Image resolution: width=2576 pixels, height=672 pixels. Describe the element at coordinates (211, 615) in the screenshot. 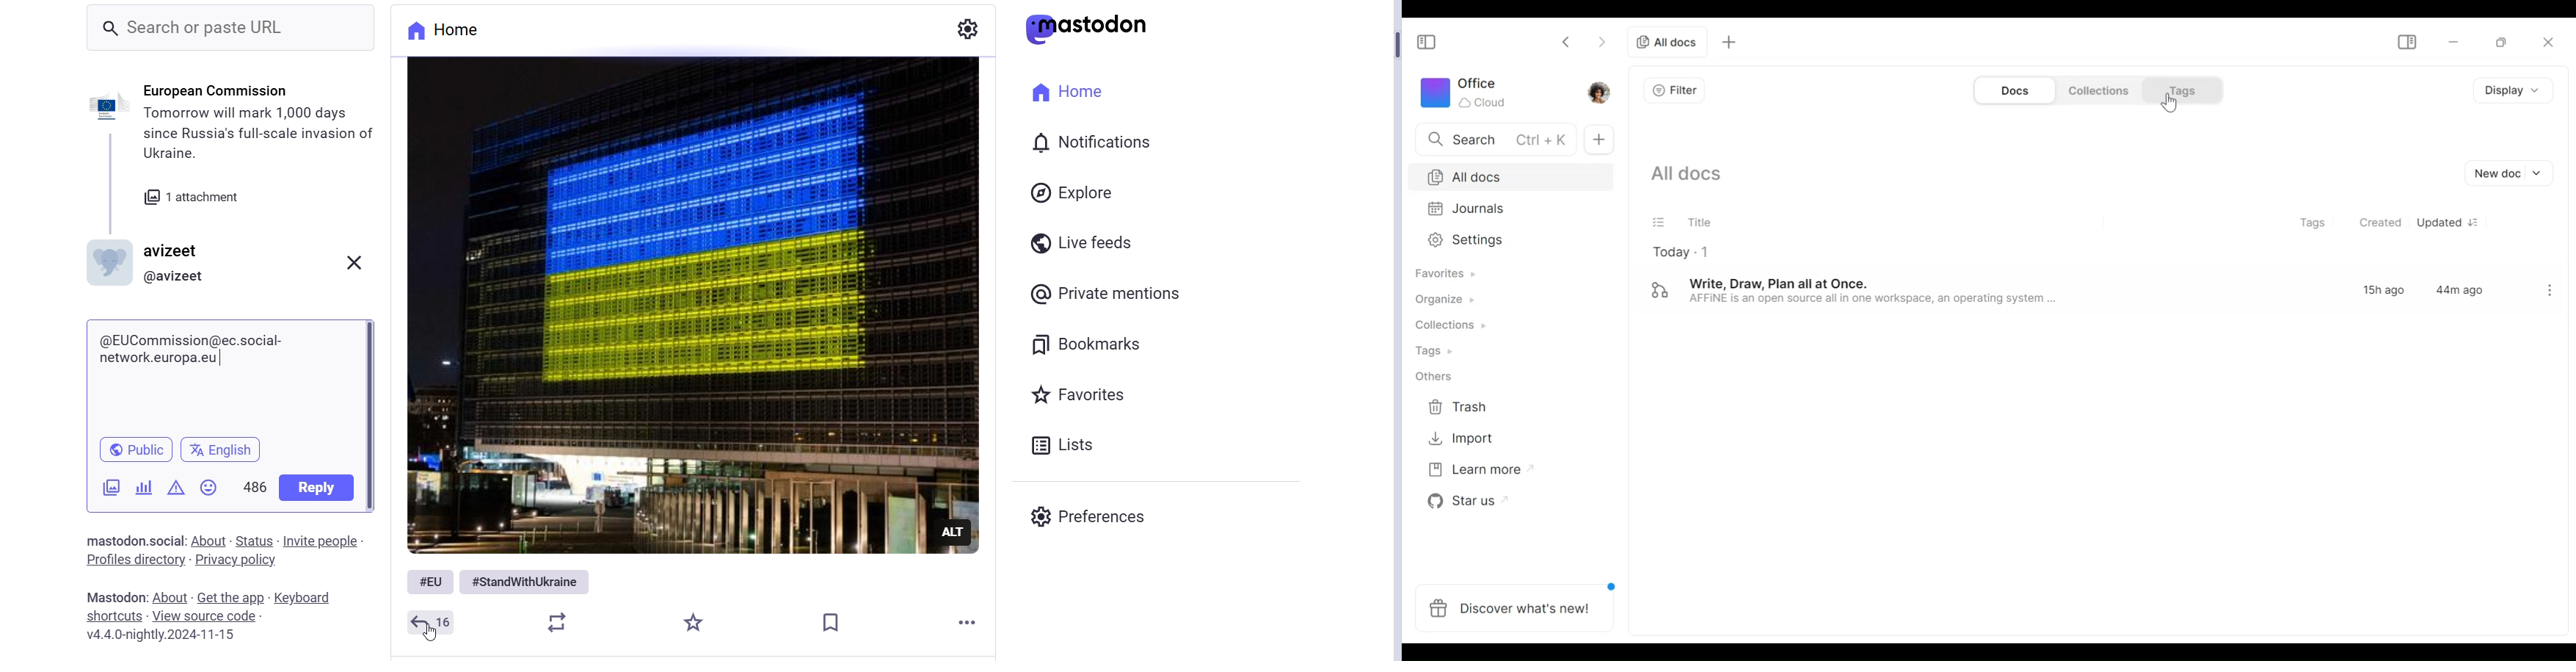

I see `View Source Code` at that location.